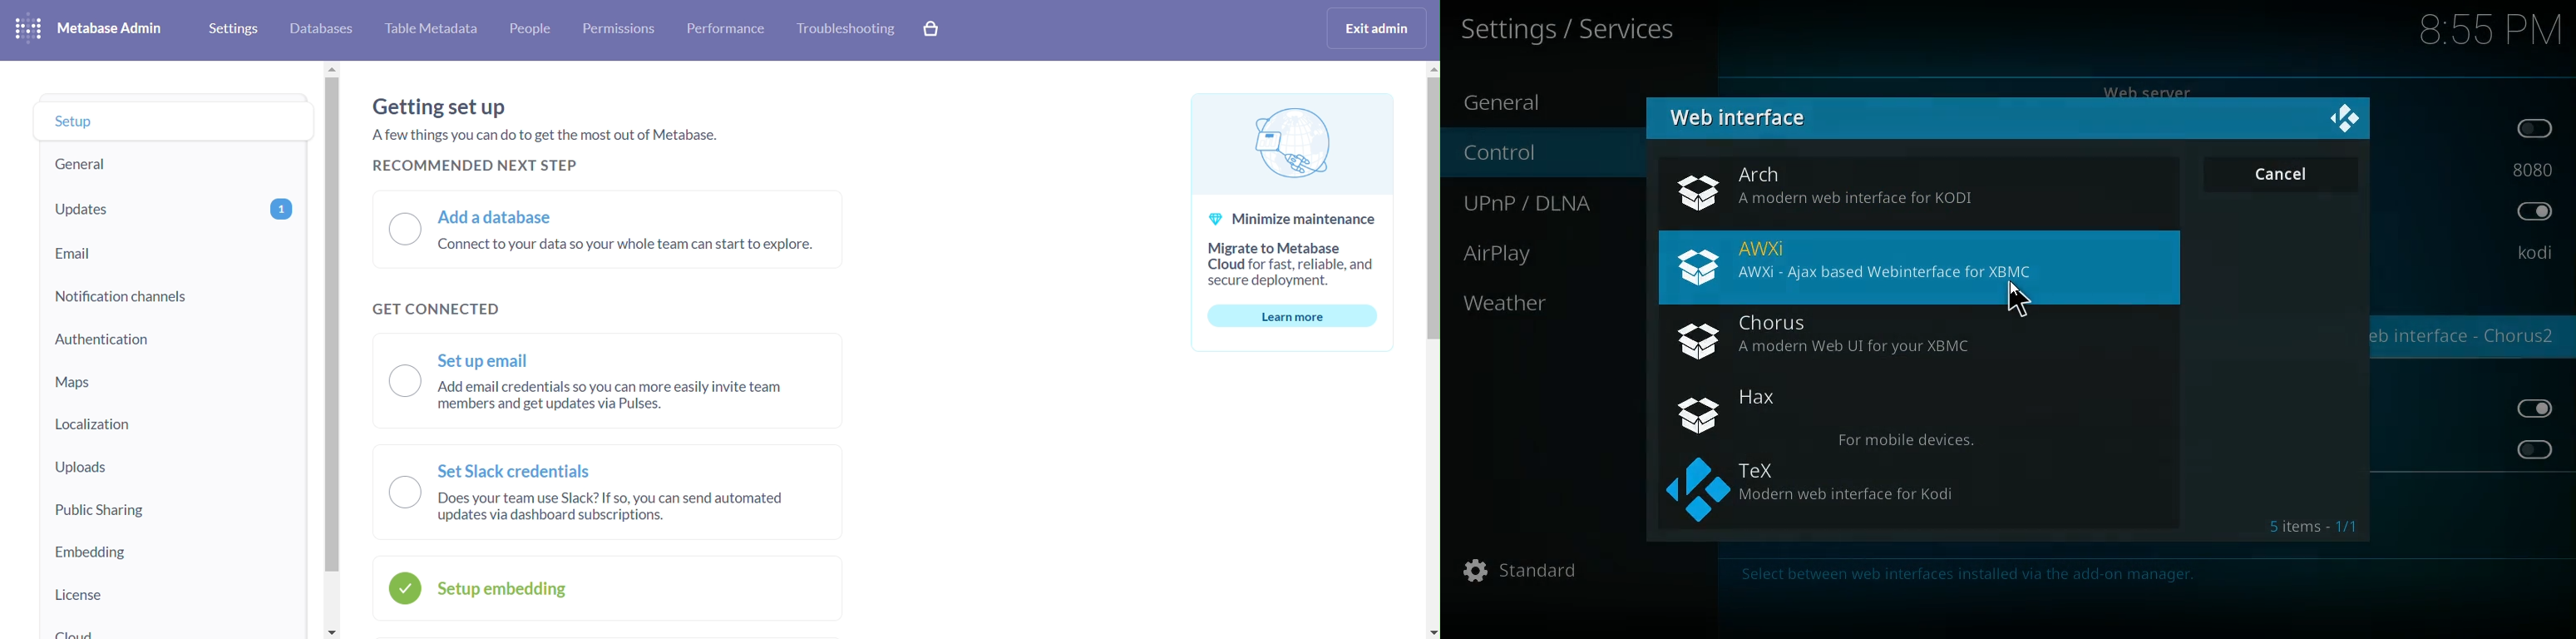  What do you see at coordinates (2016, 298) in the screenshot?
I see `Cursor` at bounding box center [2016, 298].